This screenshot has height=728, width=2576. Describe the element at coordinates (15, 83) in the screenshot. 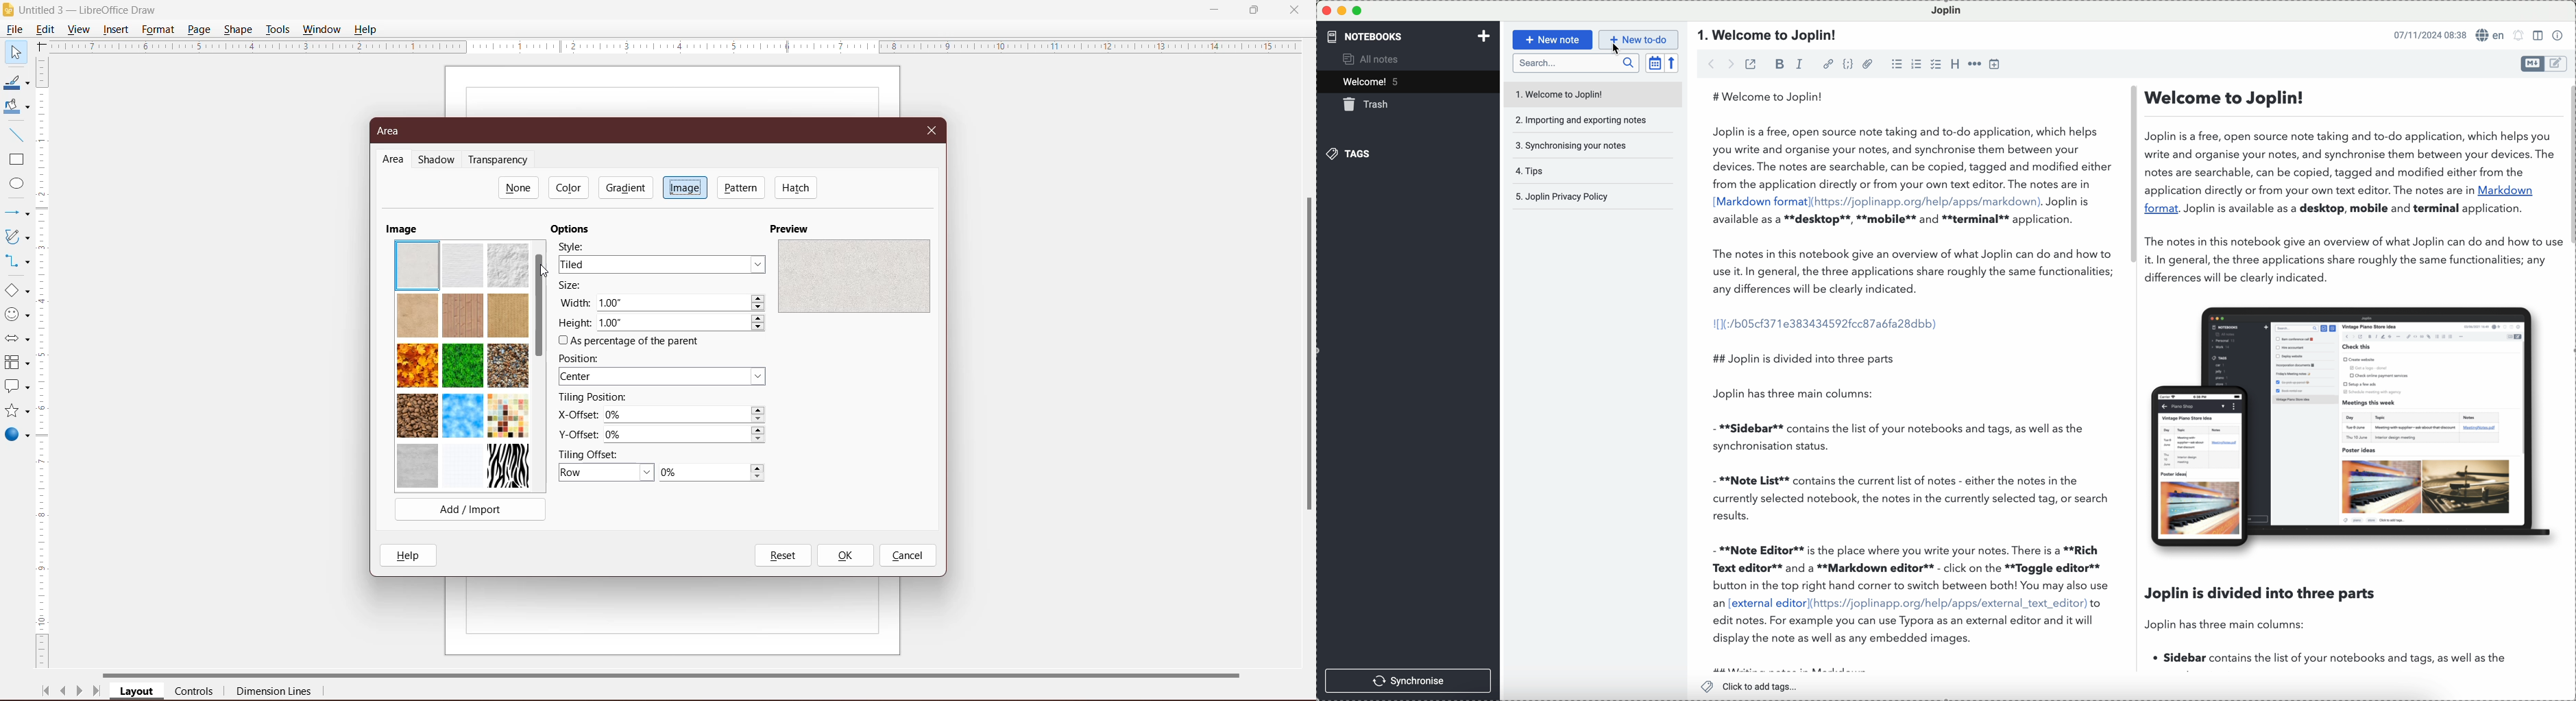

I see `Line Color` at that location.